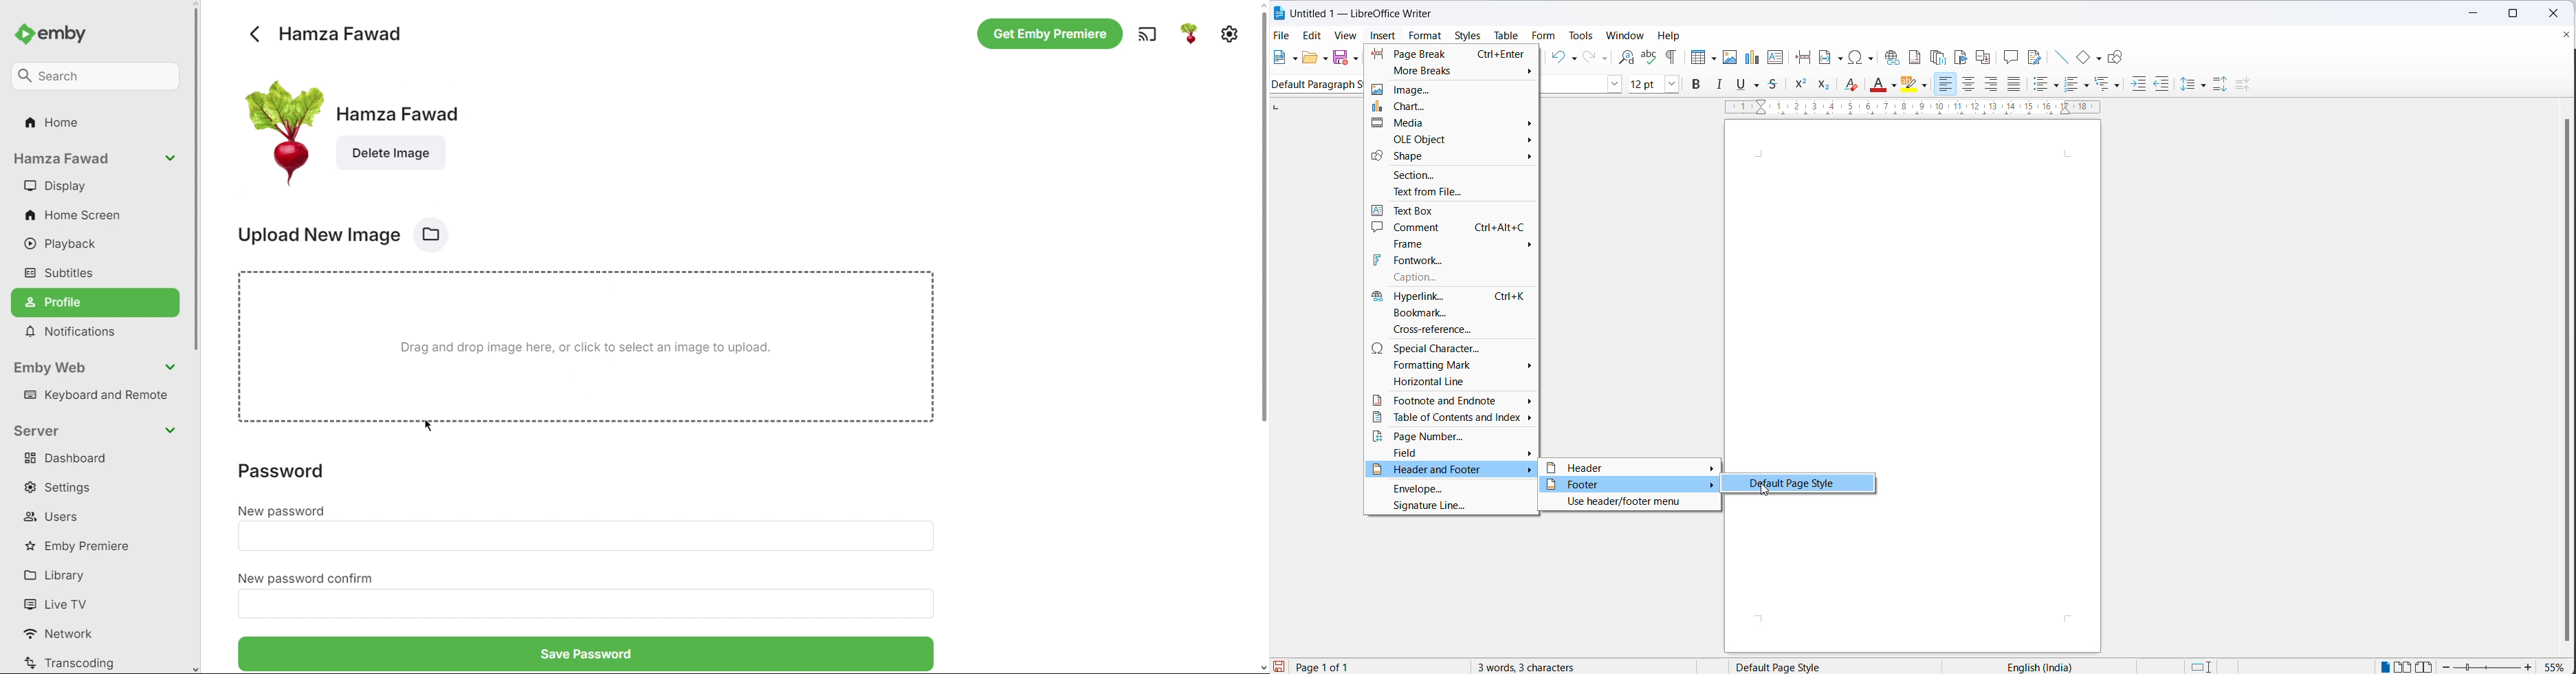 Image resolution: width=2576 pixels, height=700 pixels. Describe the element at coordinates (1468, 37) in the screenshot. I see `styles` at that location.